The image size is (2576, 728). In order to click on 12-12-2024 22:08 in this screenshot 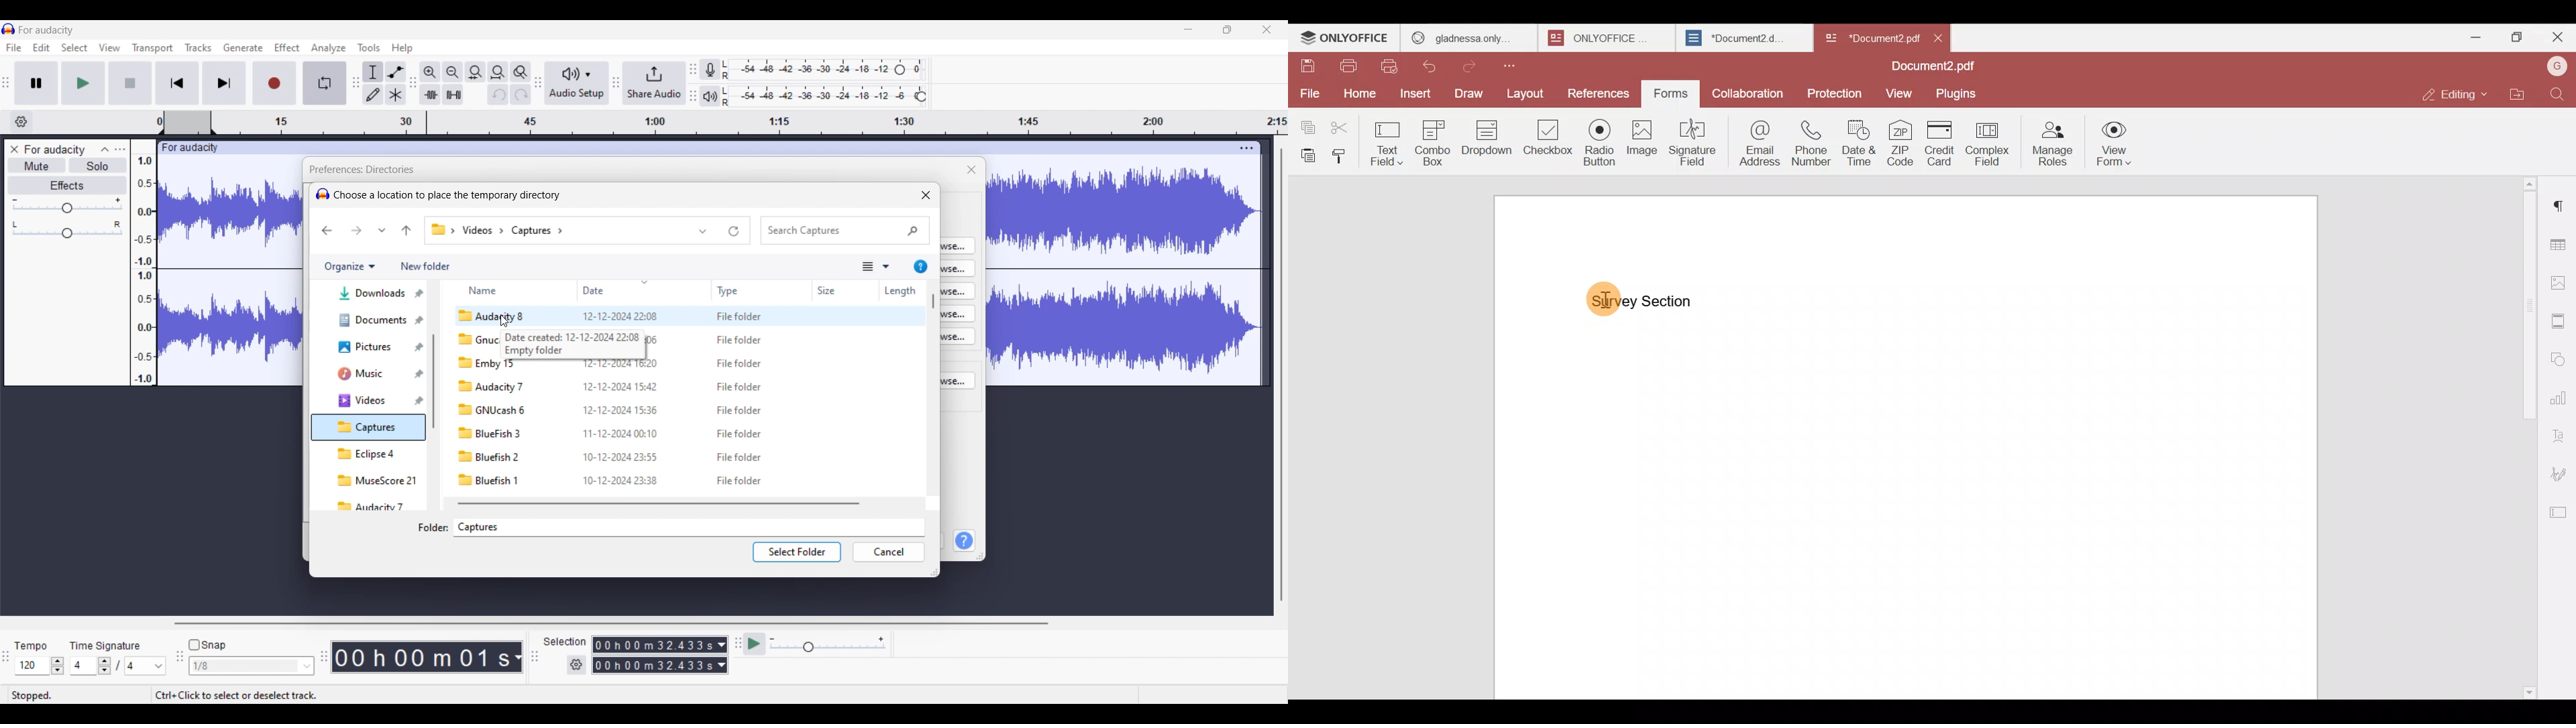, I will do `click(620, 316)`.